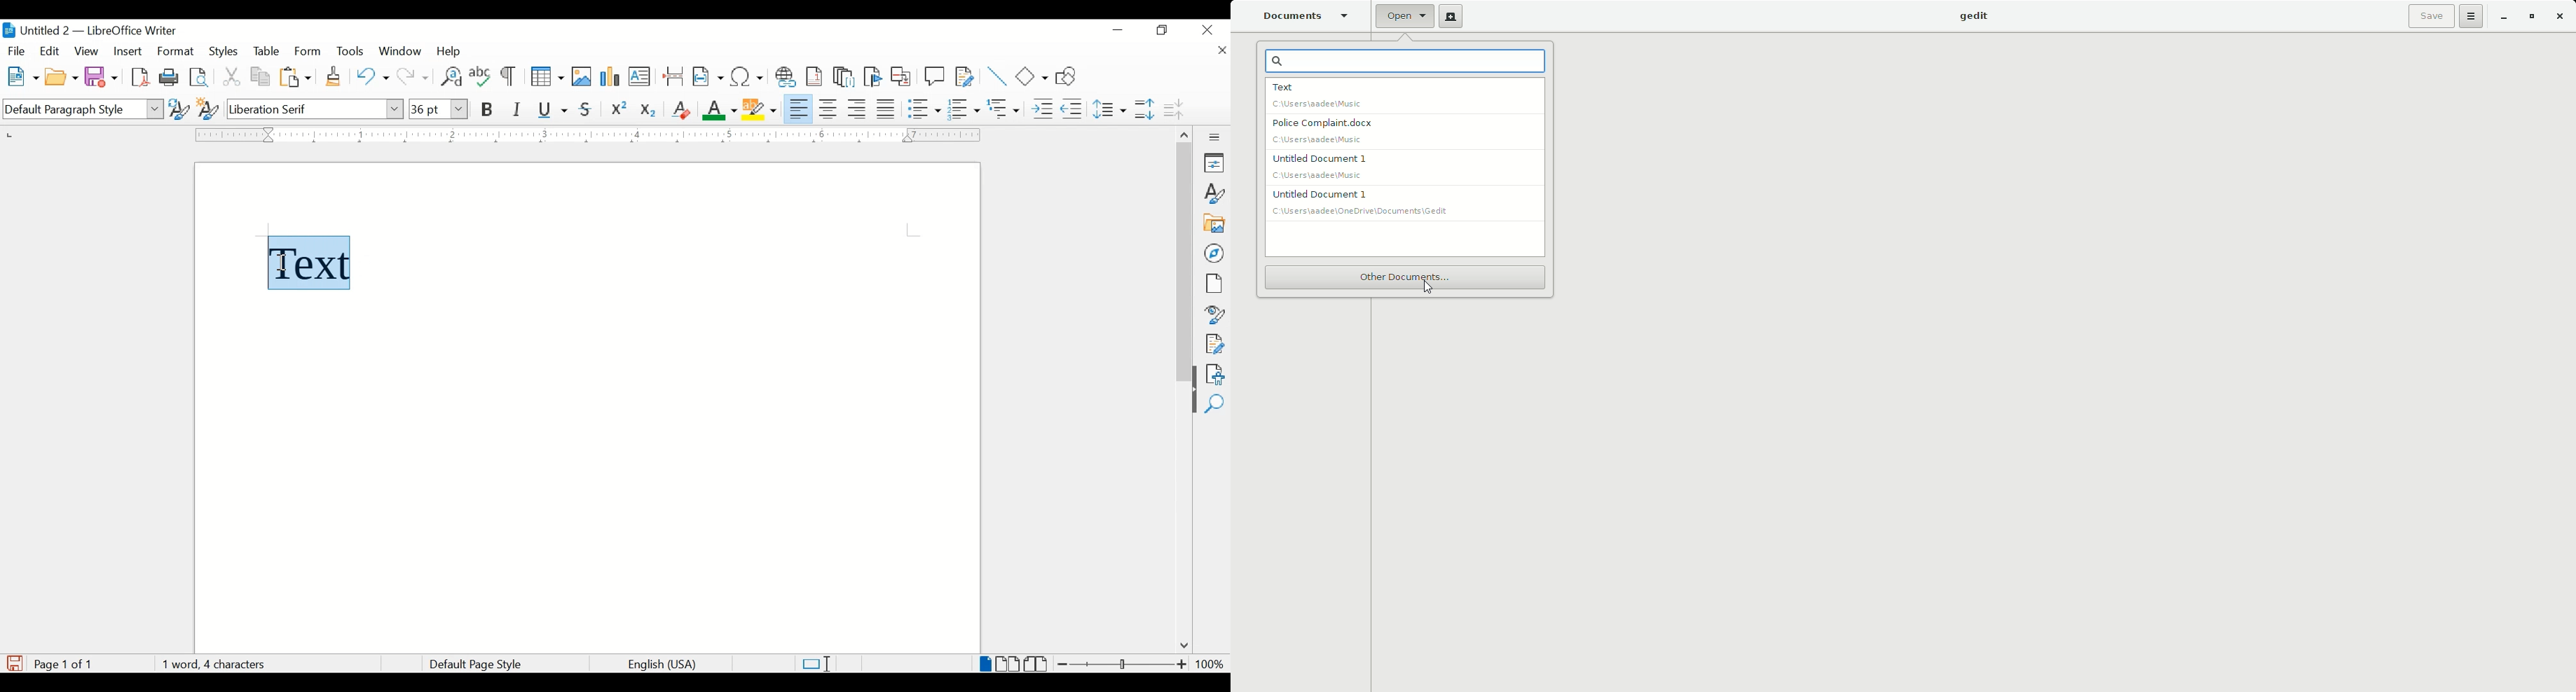 This screenshot has height=700, width=2576. I want to click on cut, so click(232, 76).